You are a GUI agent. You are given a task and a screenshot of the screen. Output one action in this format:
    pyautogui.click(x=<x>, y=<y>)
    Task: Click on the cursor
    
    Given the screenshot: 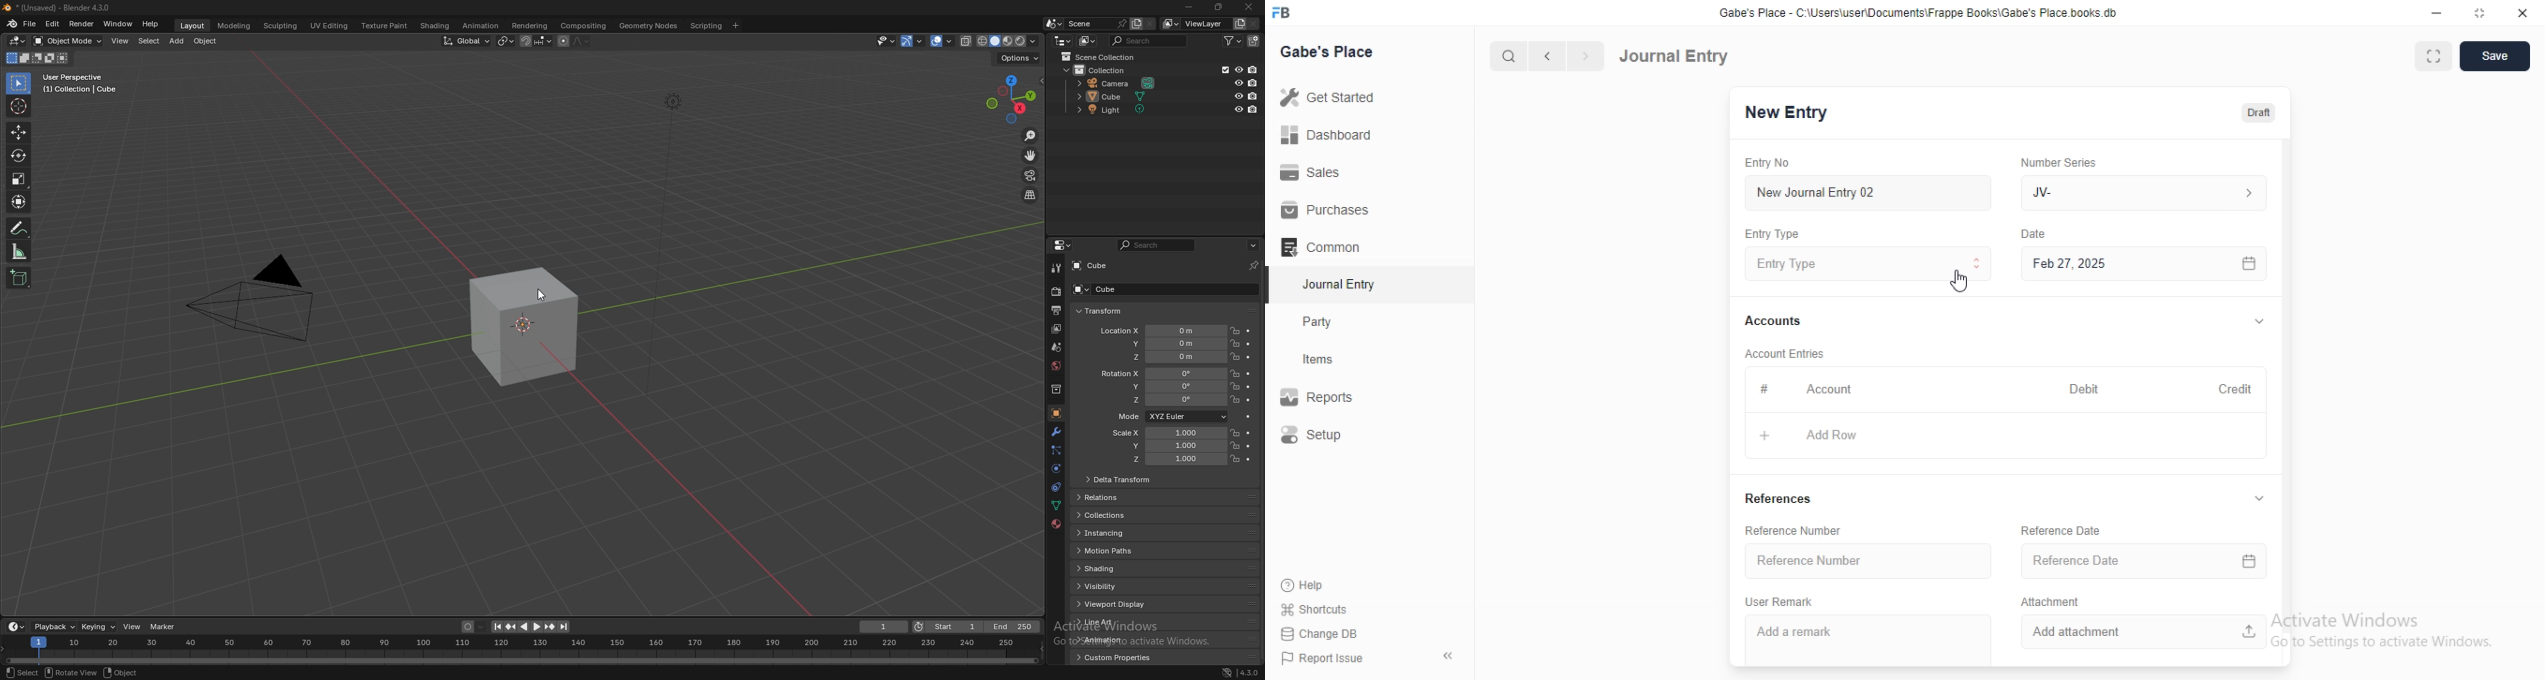 What is the action you would take?
    pyautogui.click(x=1959, y=280)
    